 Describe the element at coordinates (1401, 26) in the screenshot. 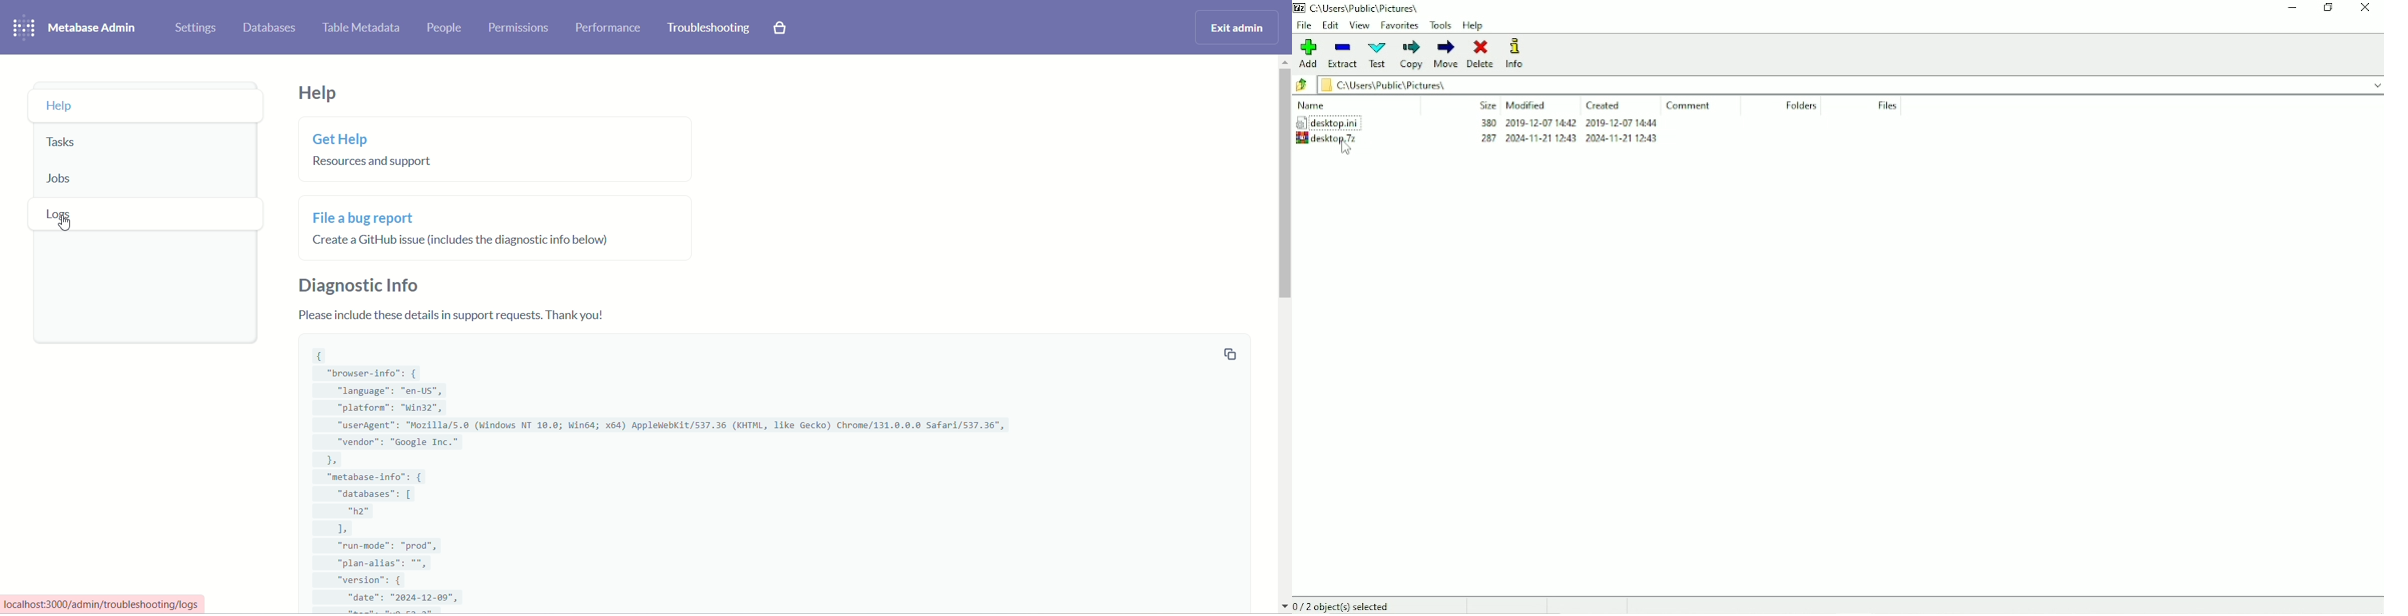

I see `Favorites` at that location.